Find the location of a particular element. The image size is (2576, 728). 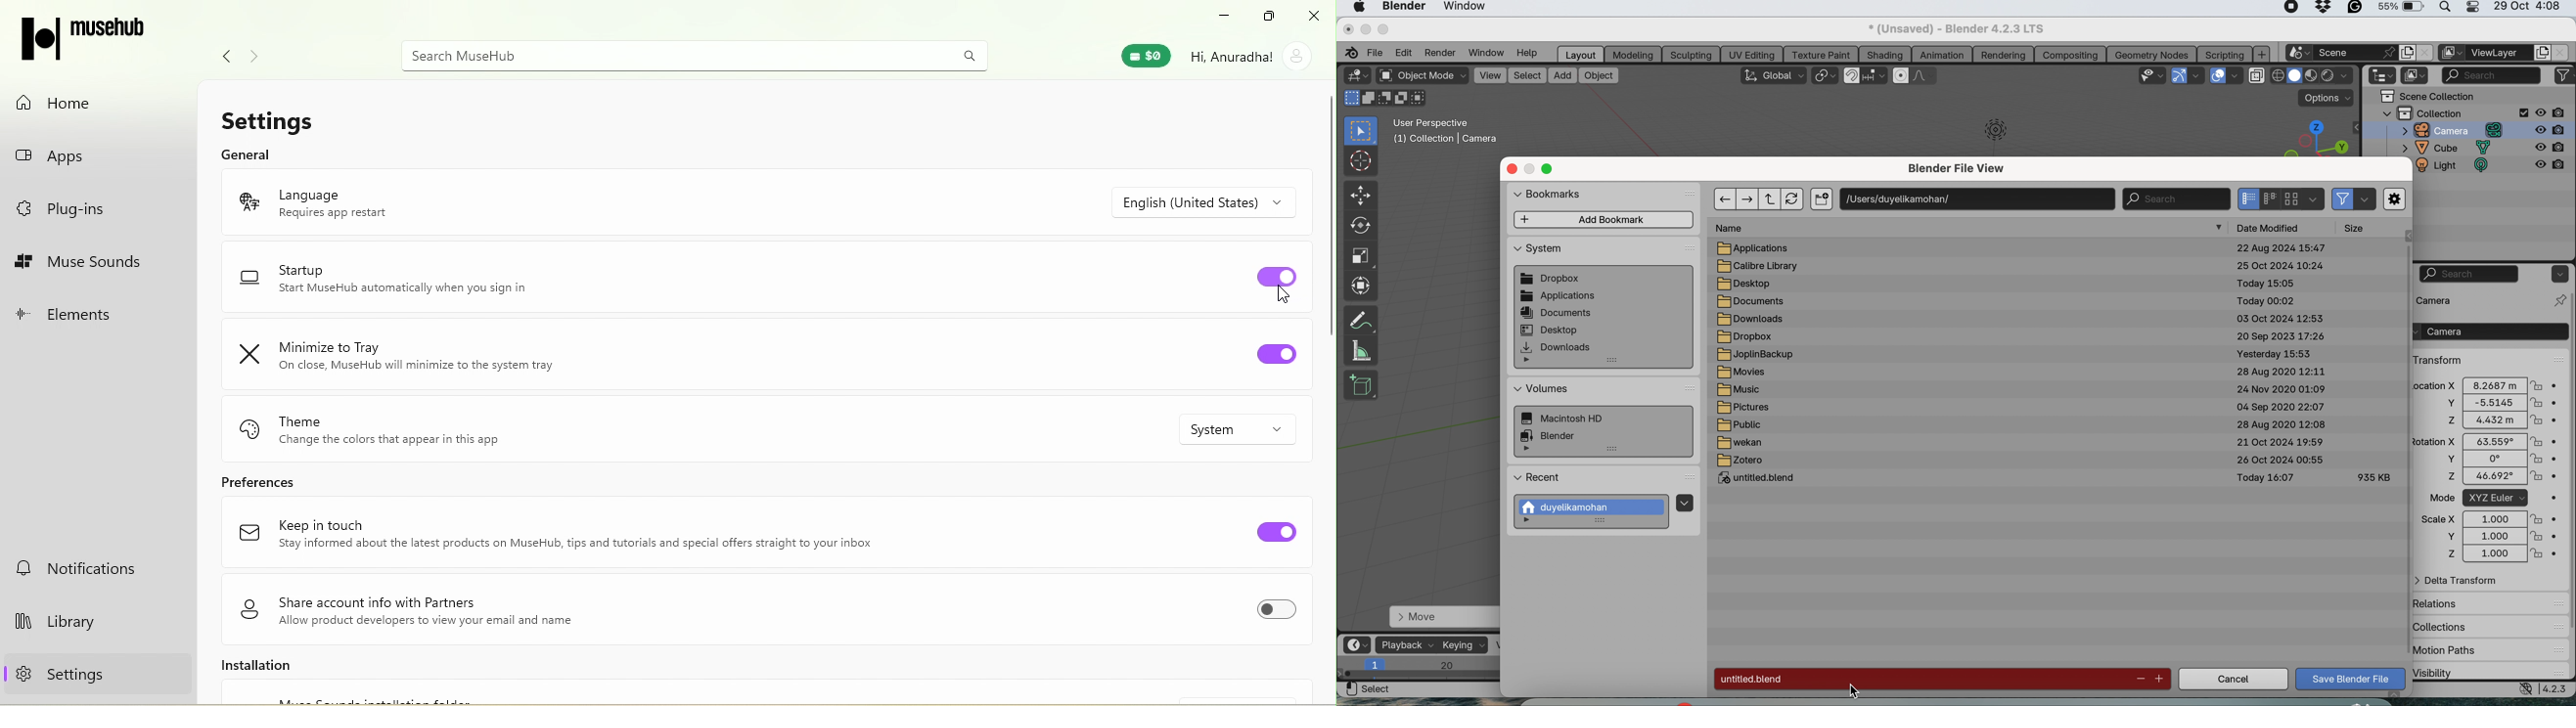

blender logo is located at coordinates (1348, 53).